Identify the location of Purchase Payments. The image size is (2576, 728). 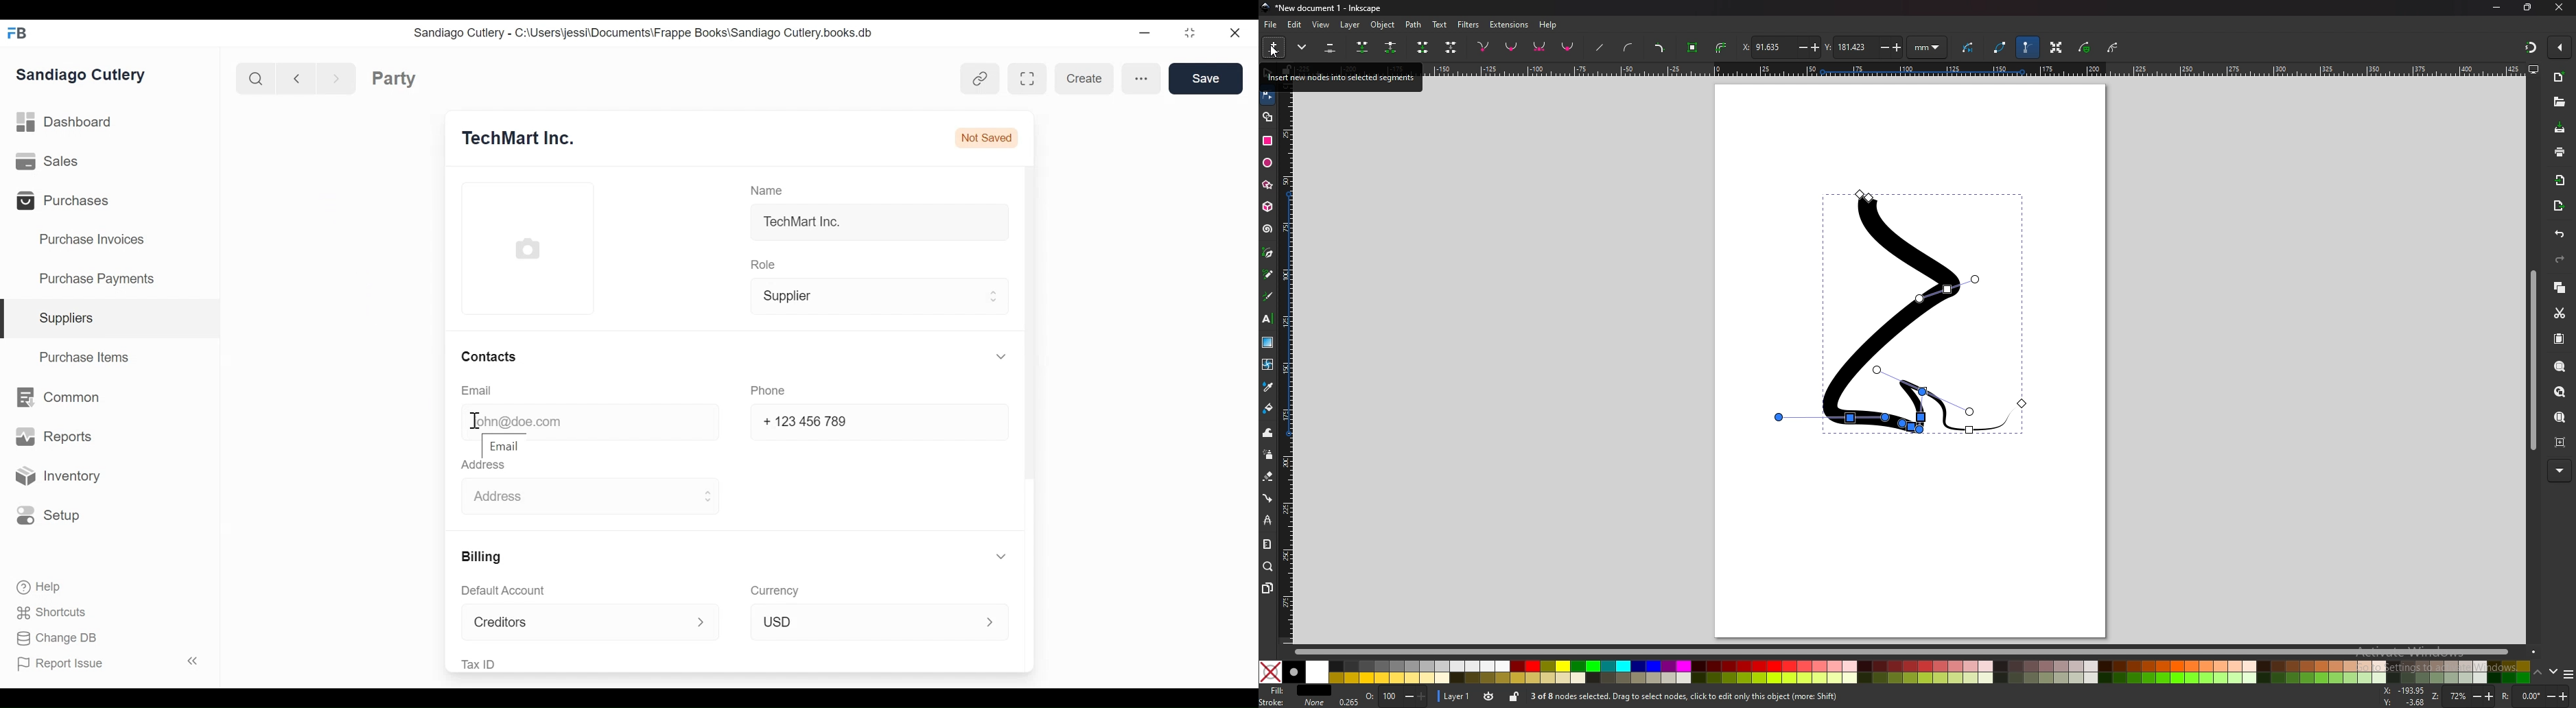
(100, 277).